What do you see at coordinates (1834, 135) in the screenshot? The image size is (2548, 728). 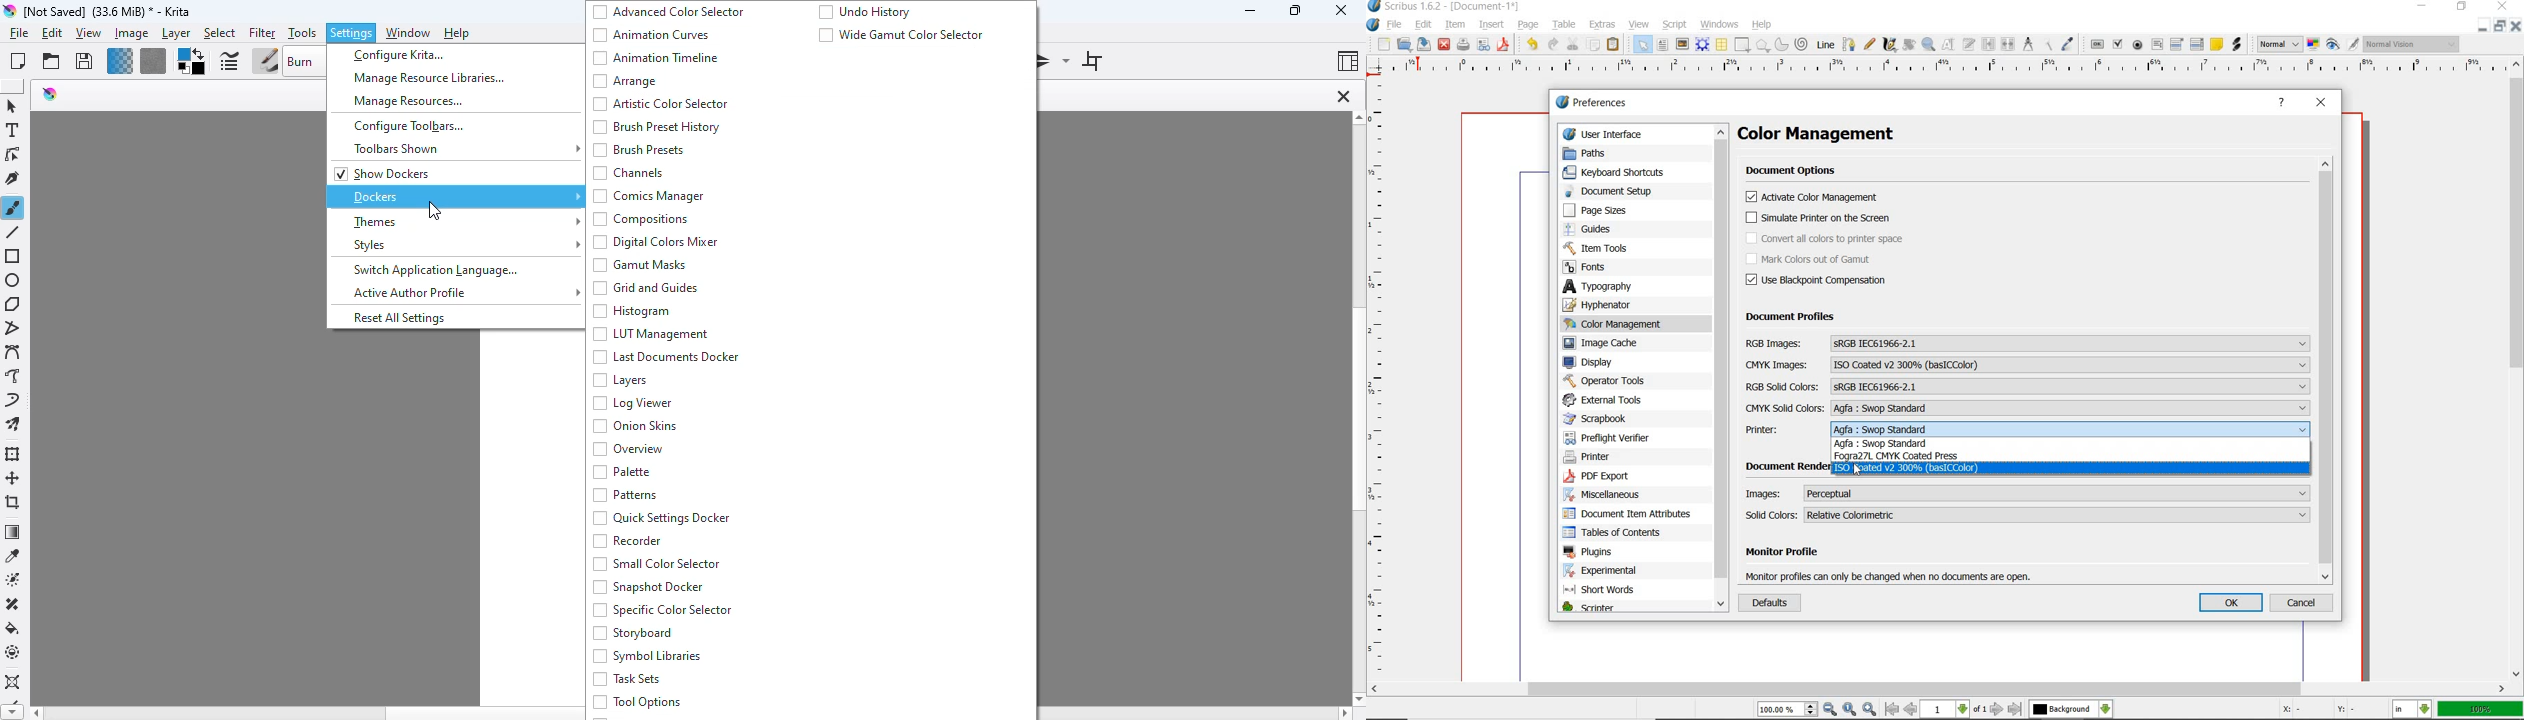 I see `color management` at bounding box center [1834, 135].